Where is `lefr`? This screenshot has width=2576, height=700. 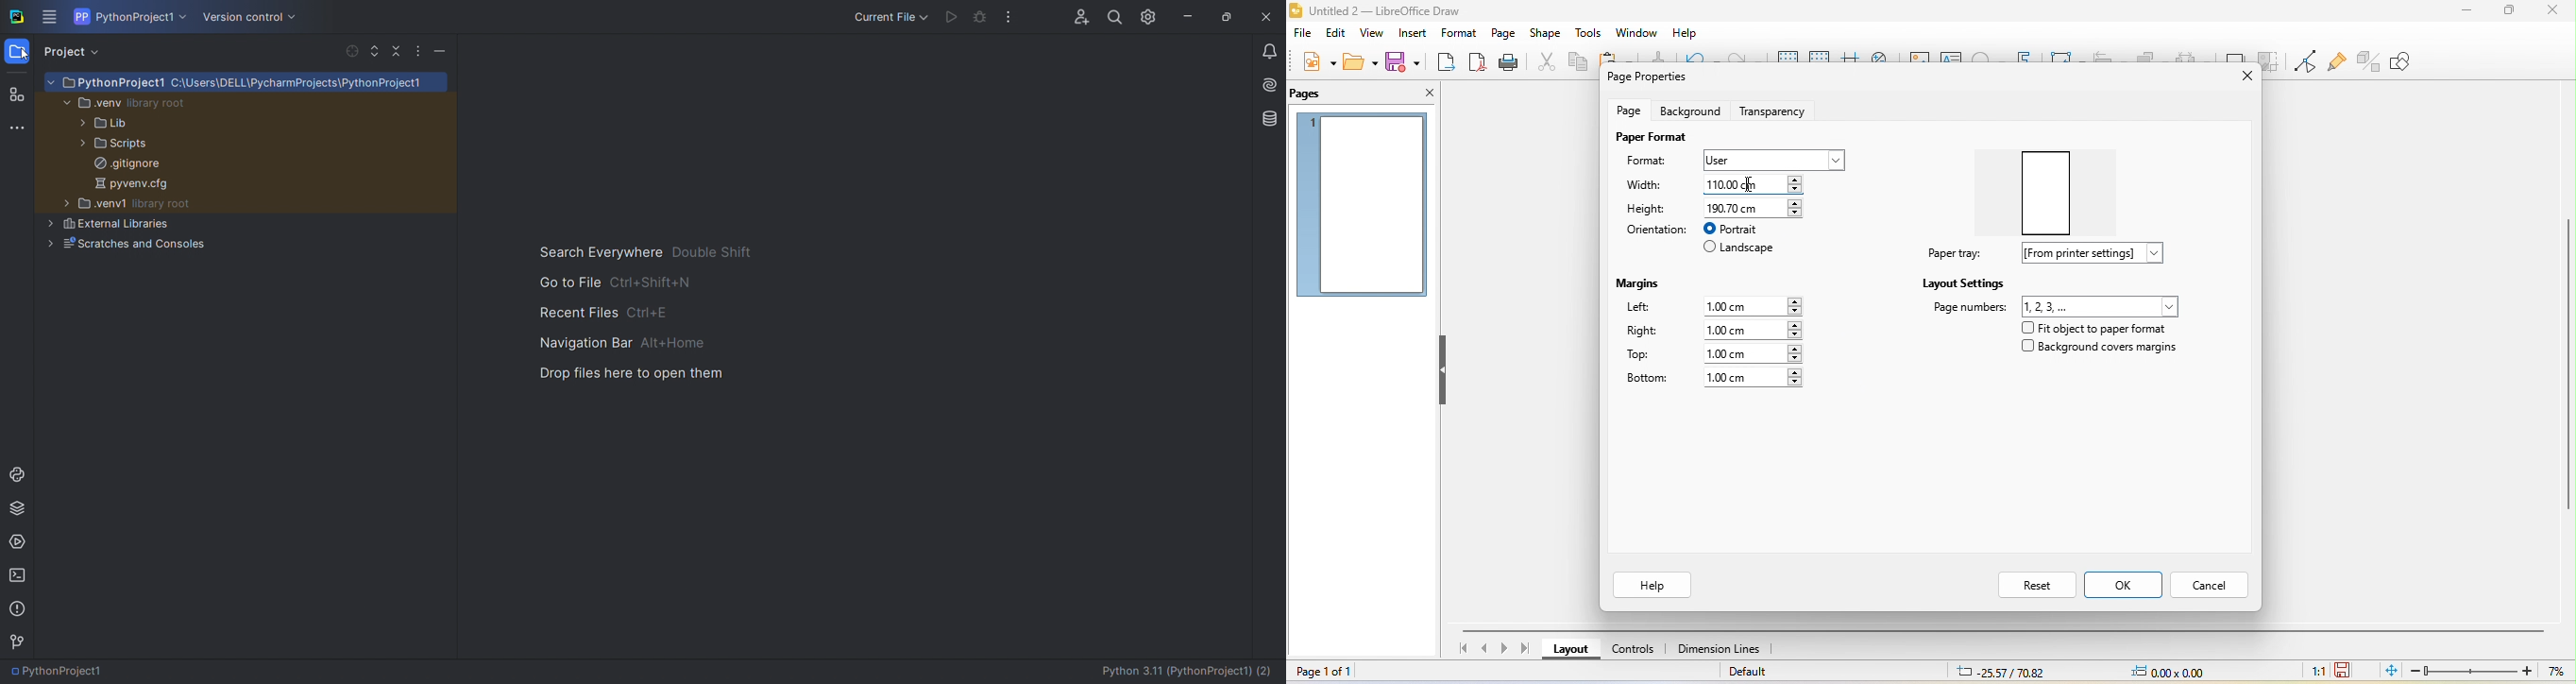 lefr is located at coordinates (1651, 309).